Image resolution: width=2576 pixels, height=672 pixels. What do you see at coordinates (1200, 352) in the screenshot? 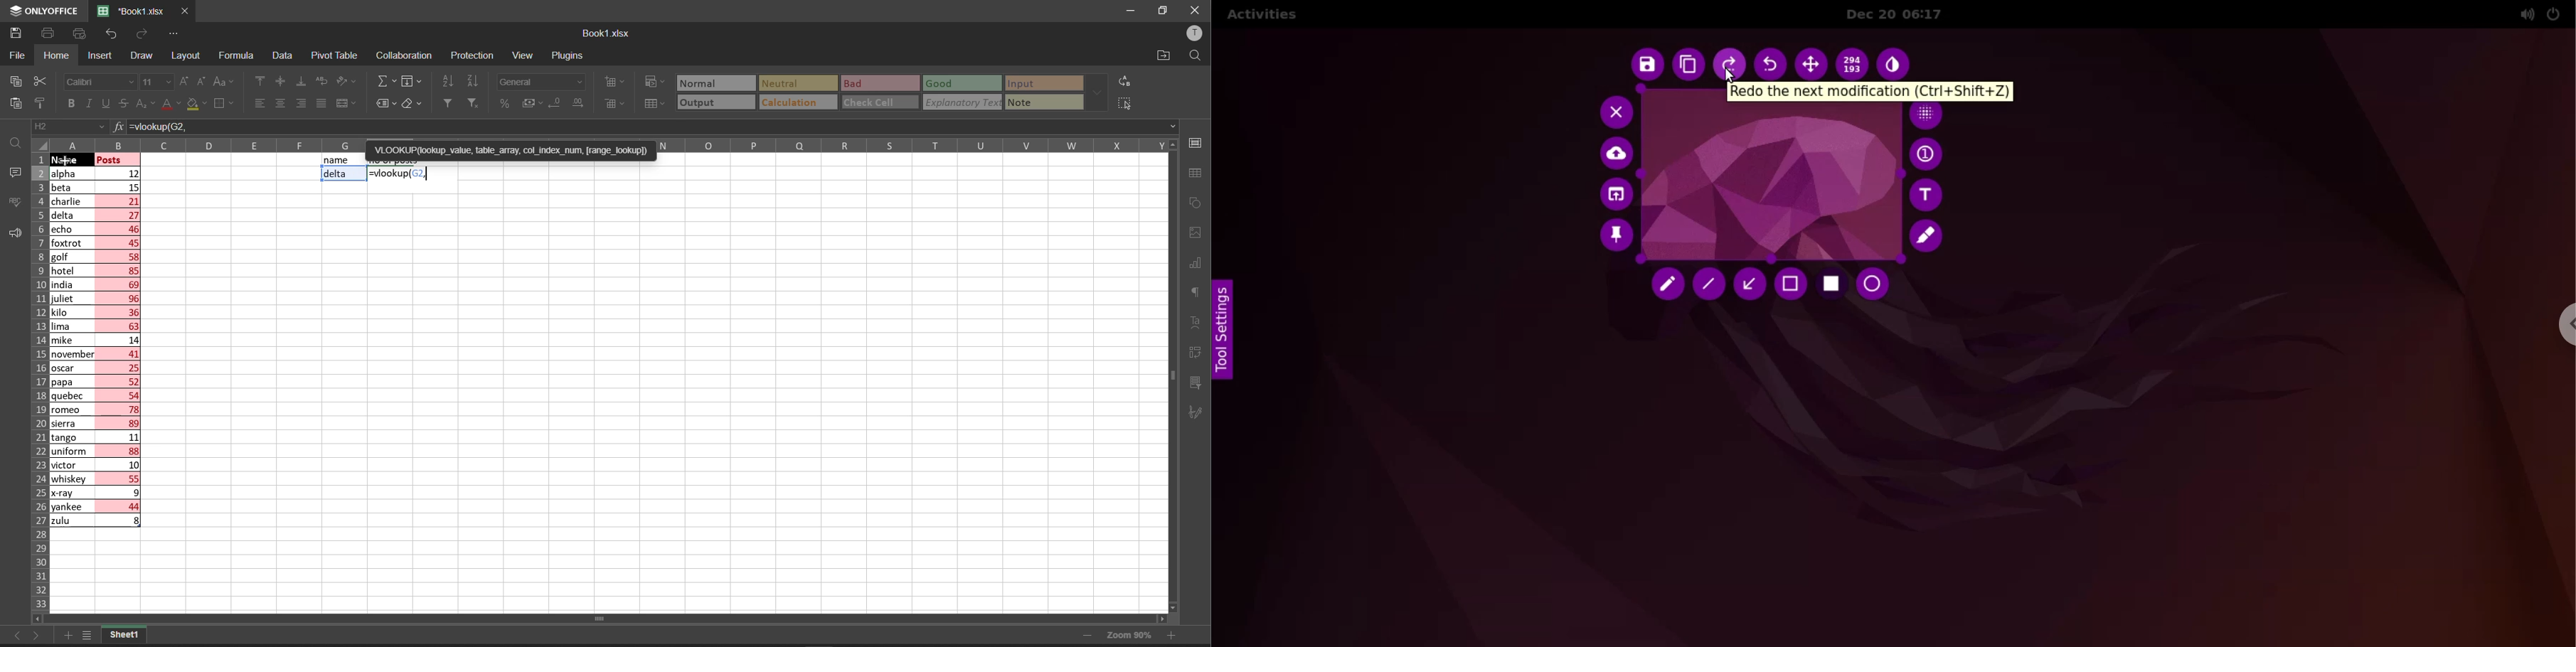
I see `pivot table settings` at bounding box center [1200, 352].